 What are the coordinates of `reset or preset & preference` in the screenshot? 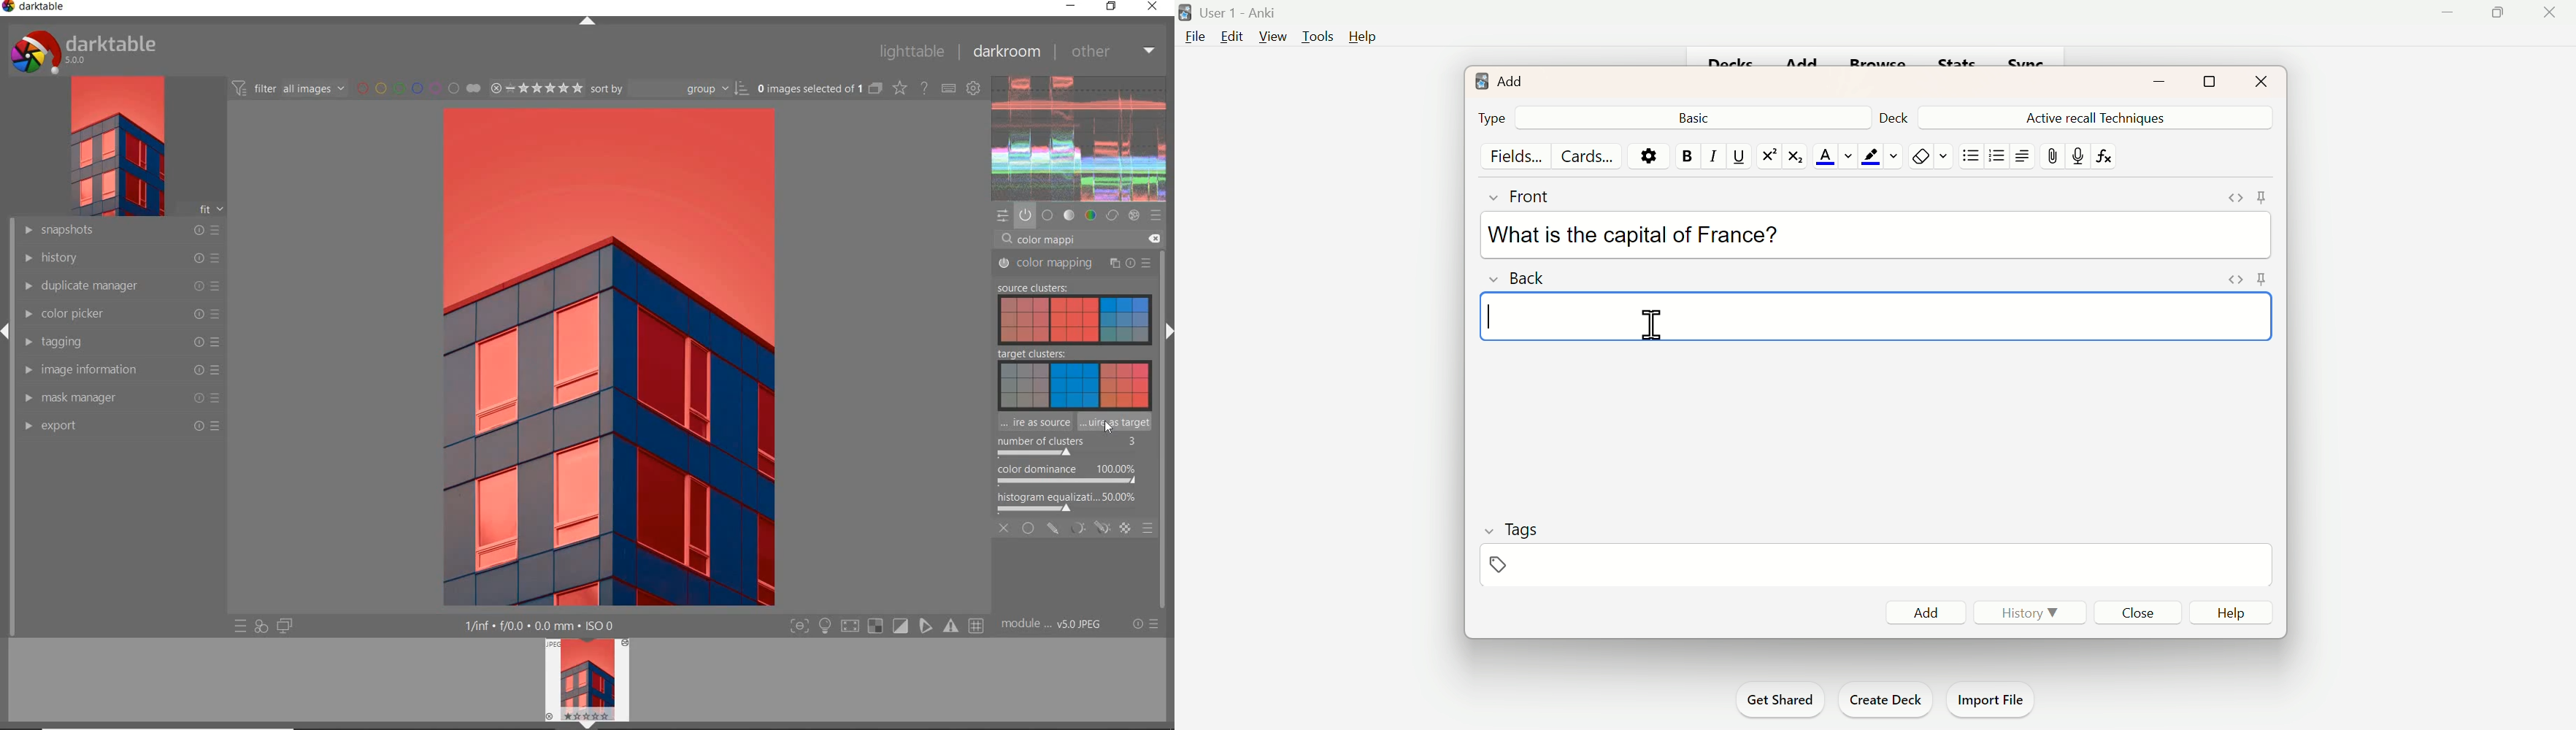 It's located at (1143, 627).